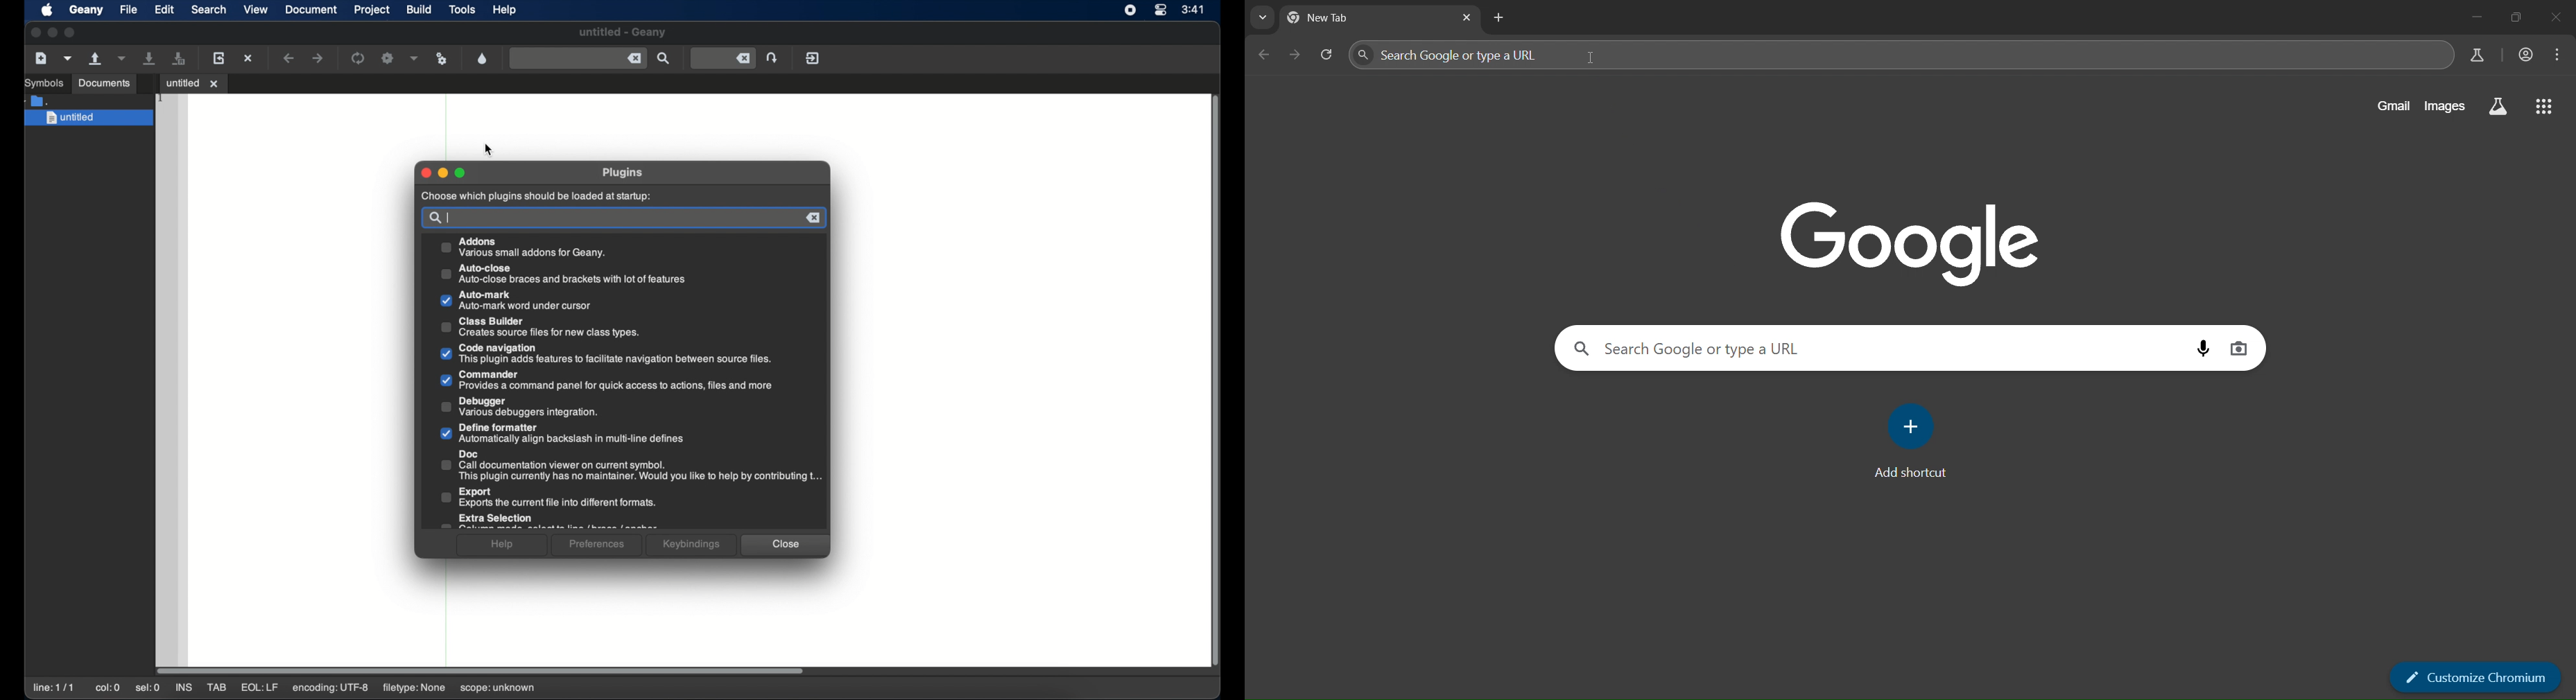 The height and width of the screenshot is (700, 2576). What do you see at coordinates (444, 174) in the screenshot?
I see `minimize` at bounding box center [444, 174].